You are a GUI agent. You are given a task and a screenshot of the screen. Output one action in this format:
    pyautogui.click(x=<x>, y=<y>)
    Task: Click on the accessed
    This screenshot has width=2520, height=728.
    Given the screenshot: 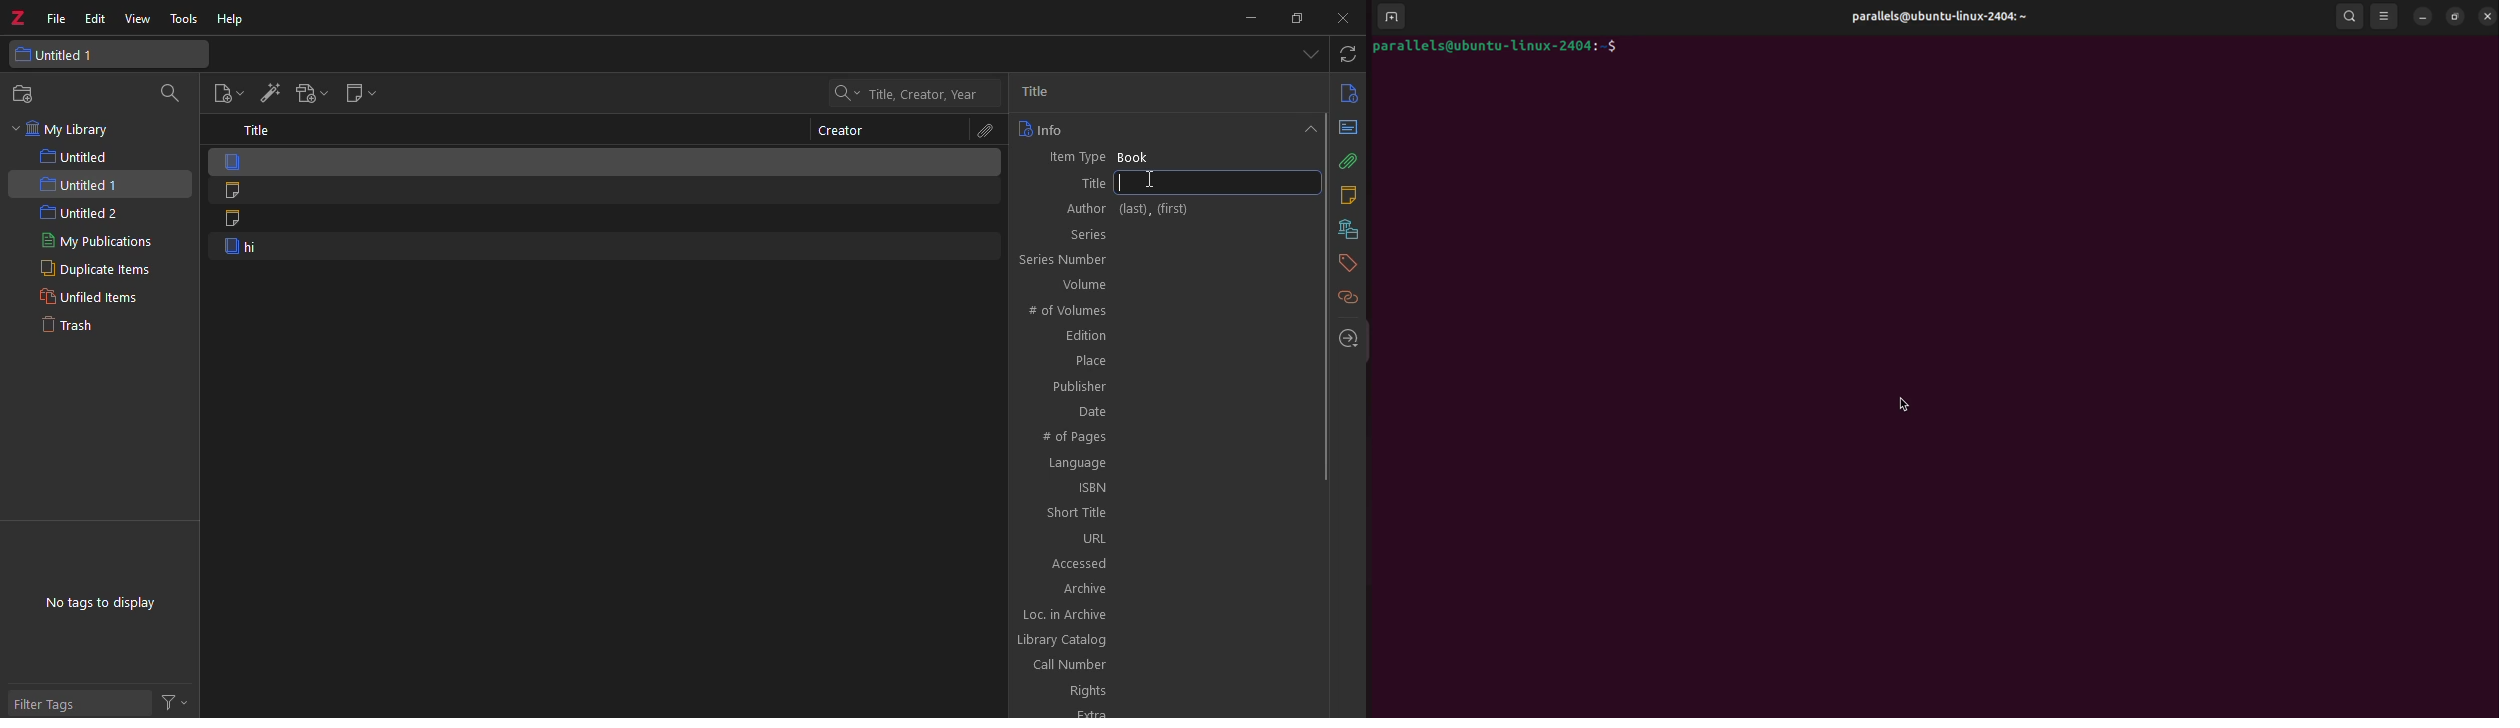 What is the action you would take?
    pyautogui.click(x=1167, y=560)
    